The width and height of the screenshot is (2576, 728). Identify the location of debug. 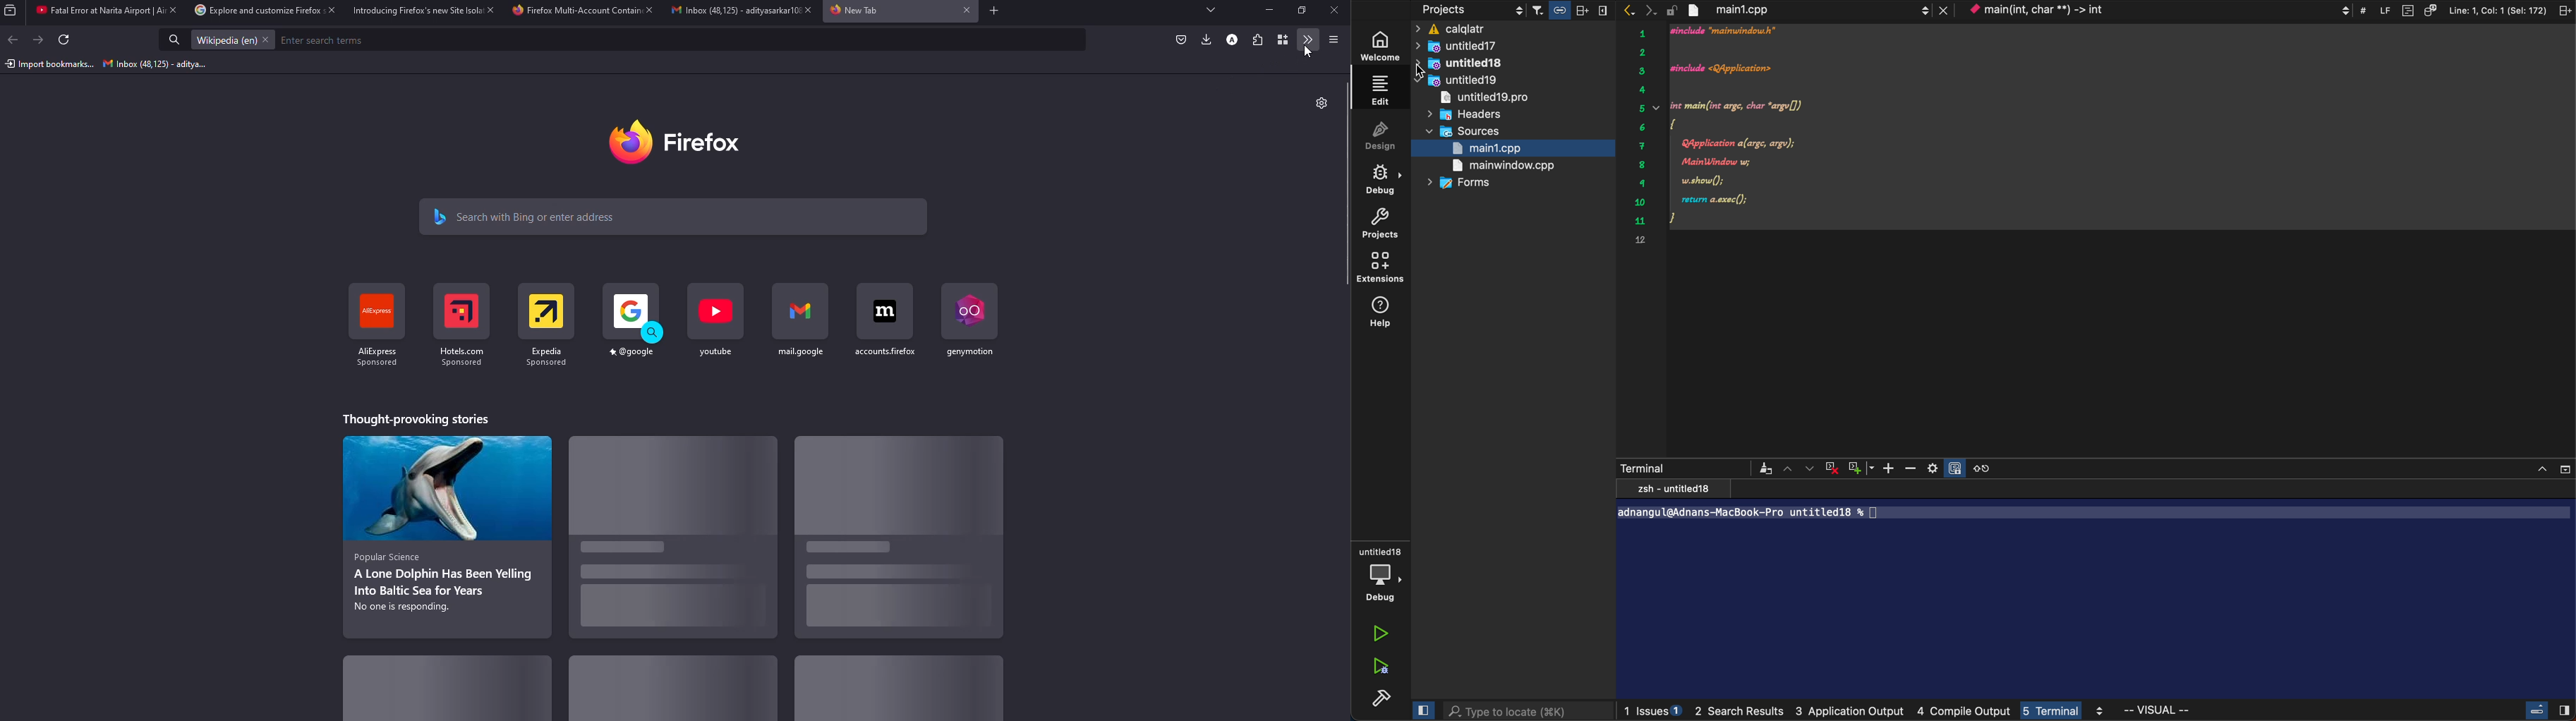
(1383, 180).